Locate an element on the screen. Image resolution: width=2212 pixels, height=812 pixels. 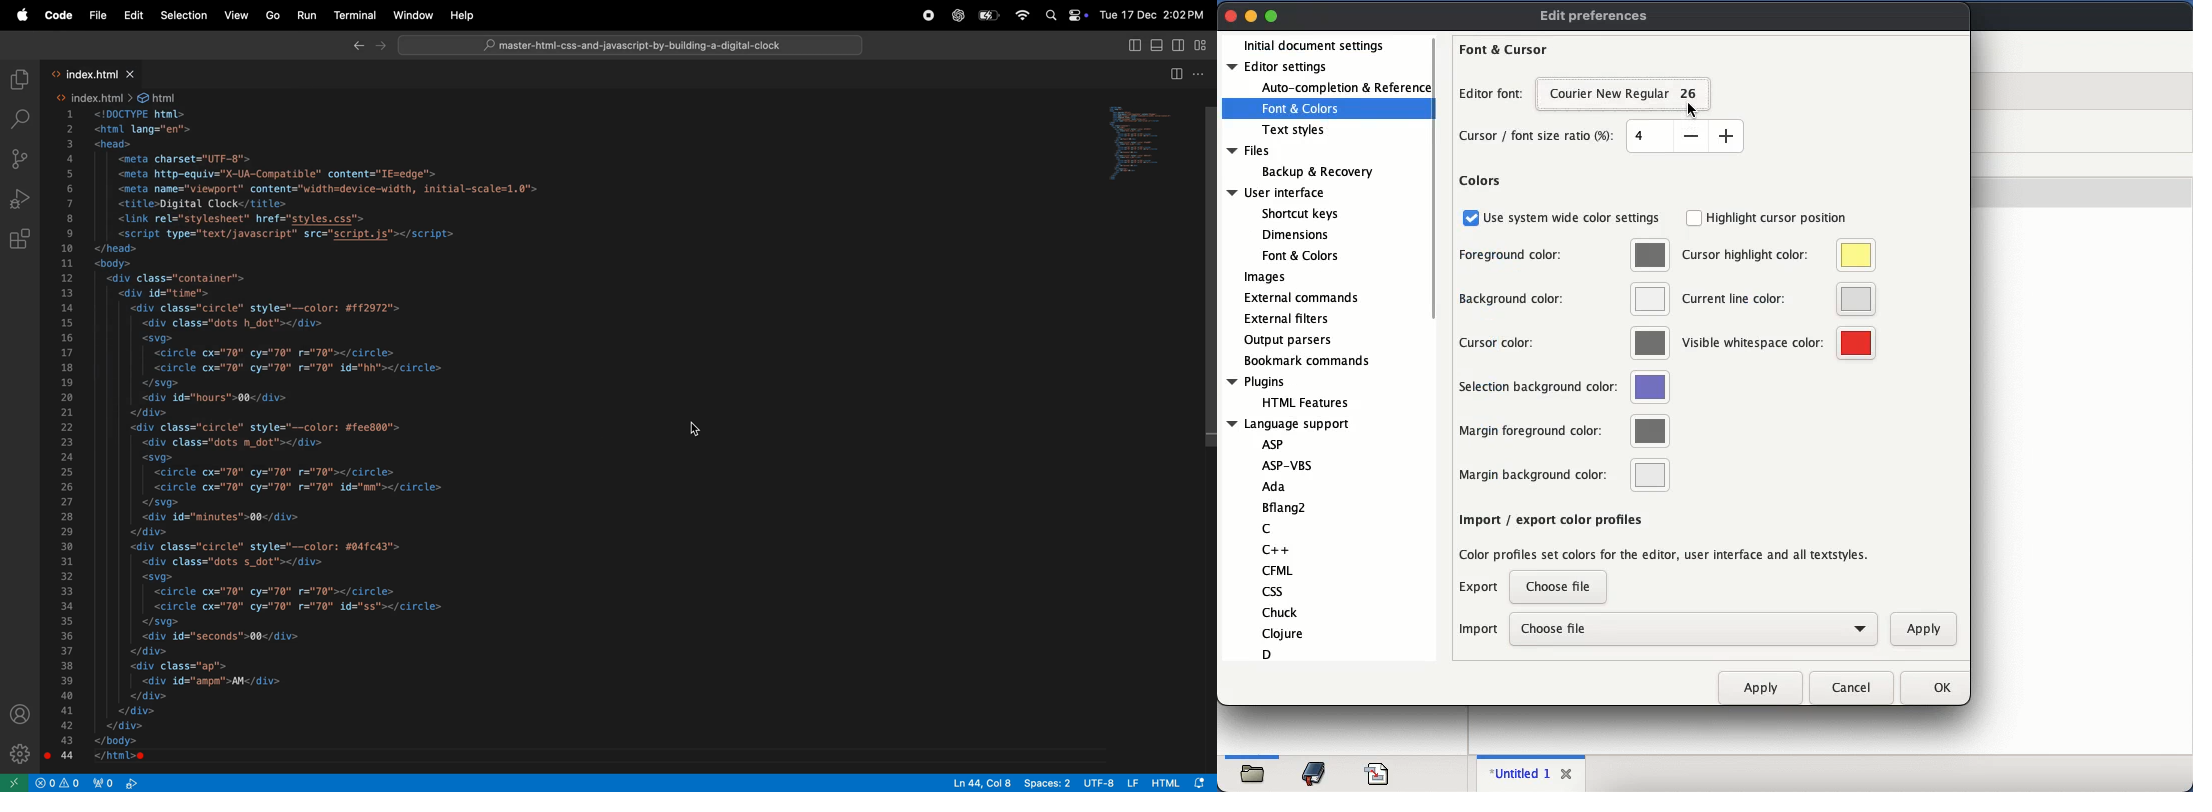
go is located at coordinates (274, 16).